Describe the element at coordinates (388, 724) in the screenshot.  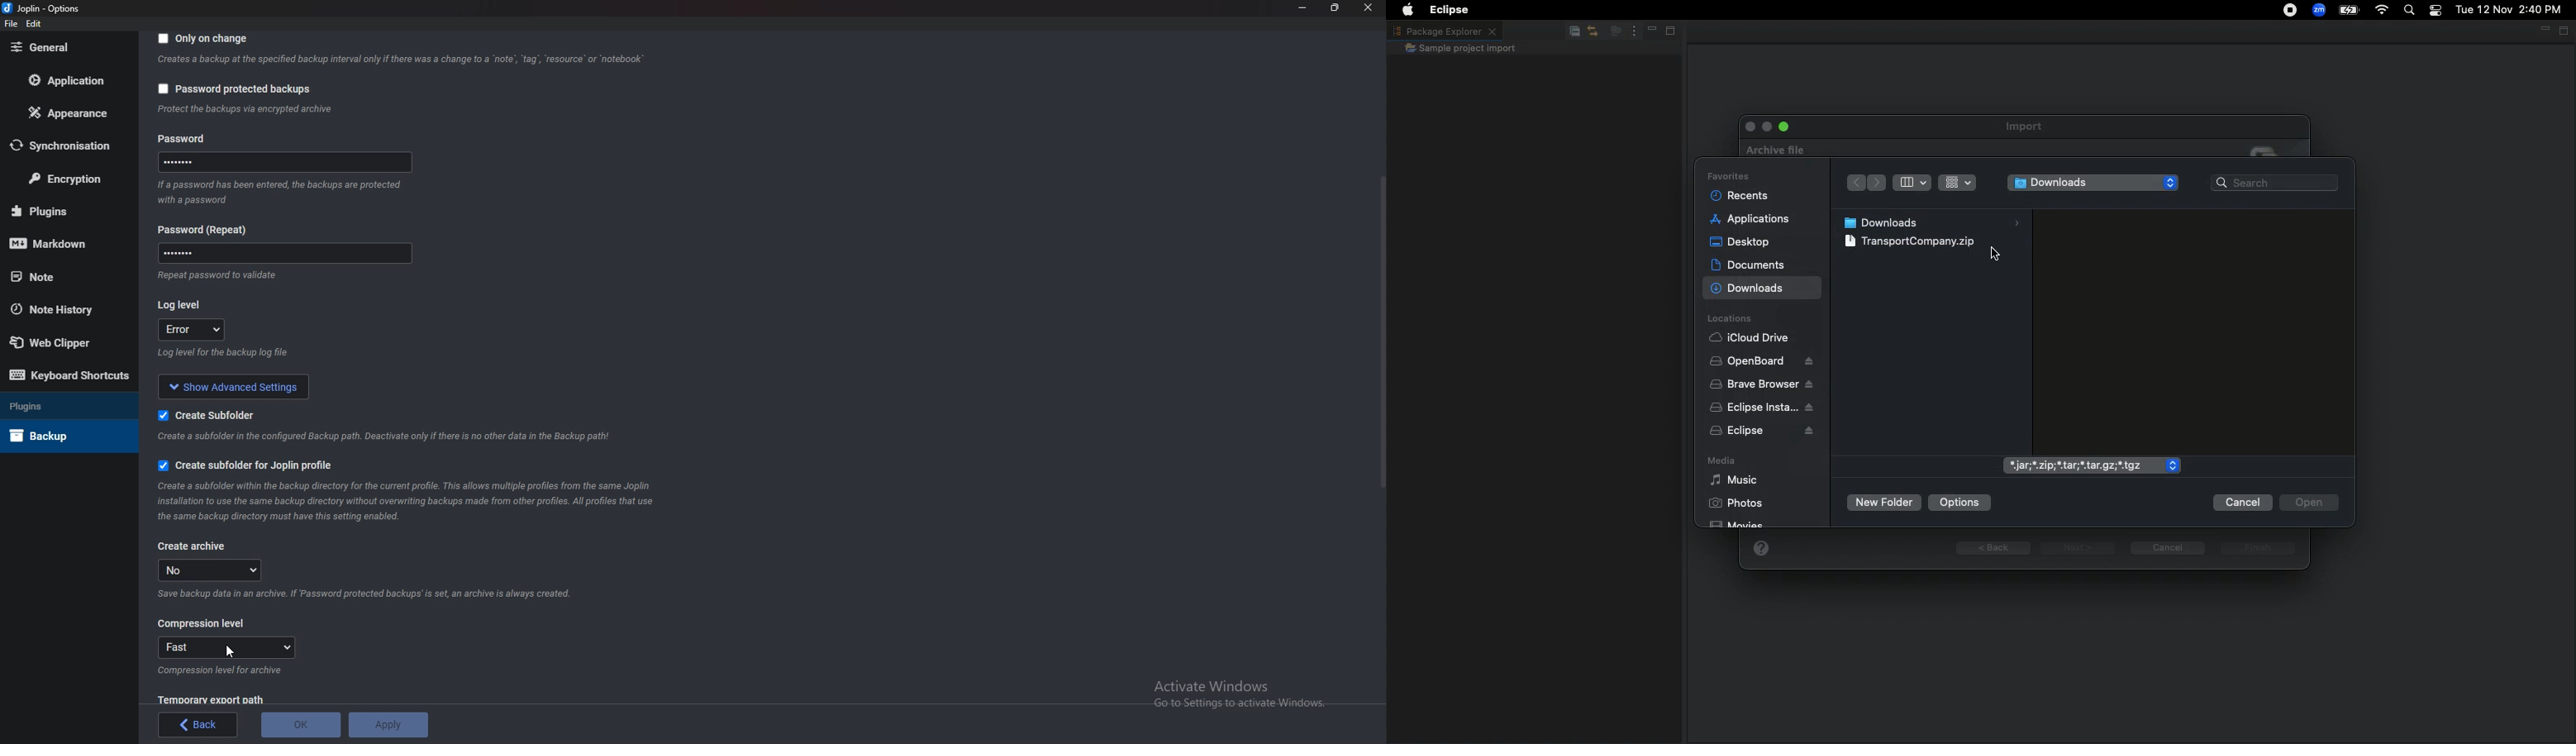
I see `Apply` at that location.